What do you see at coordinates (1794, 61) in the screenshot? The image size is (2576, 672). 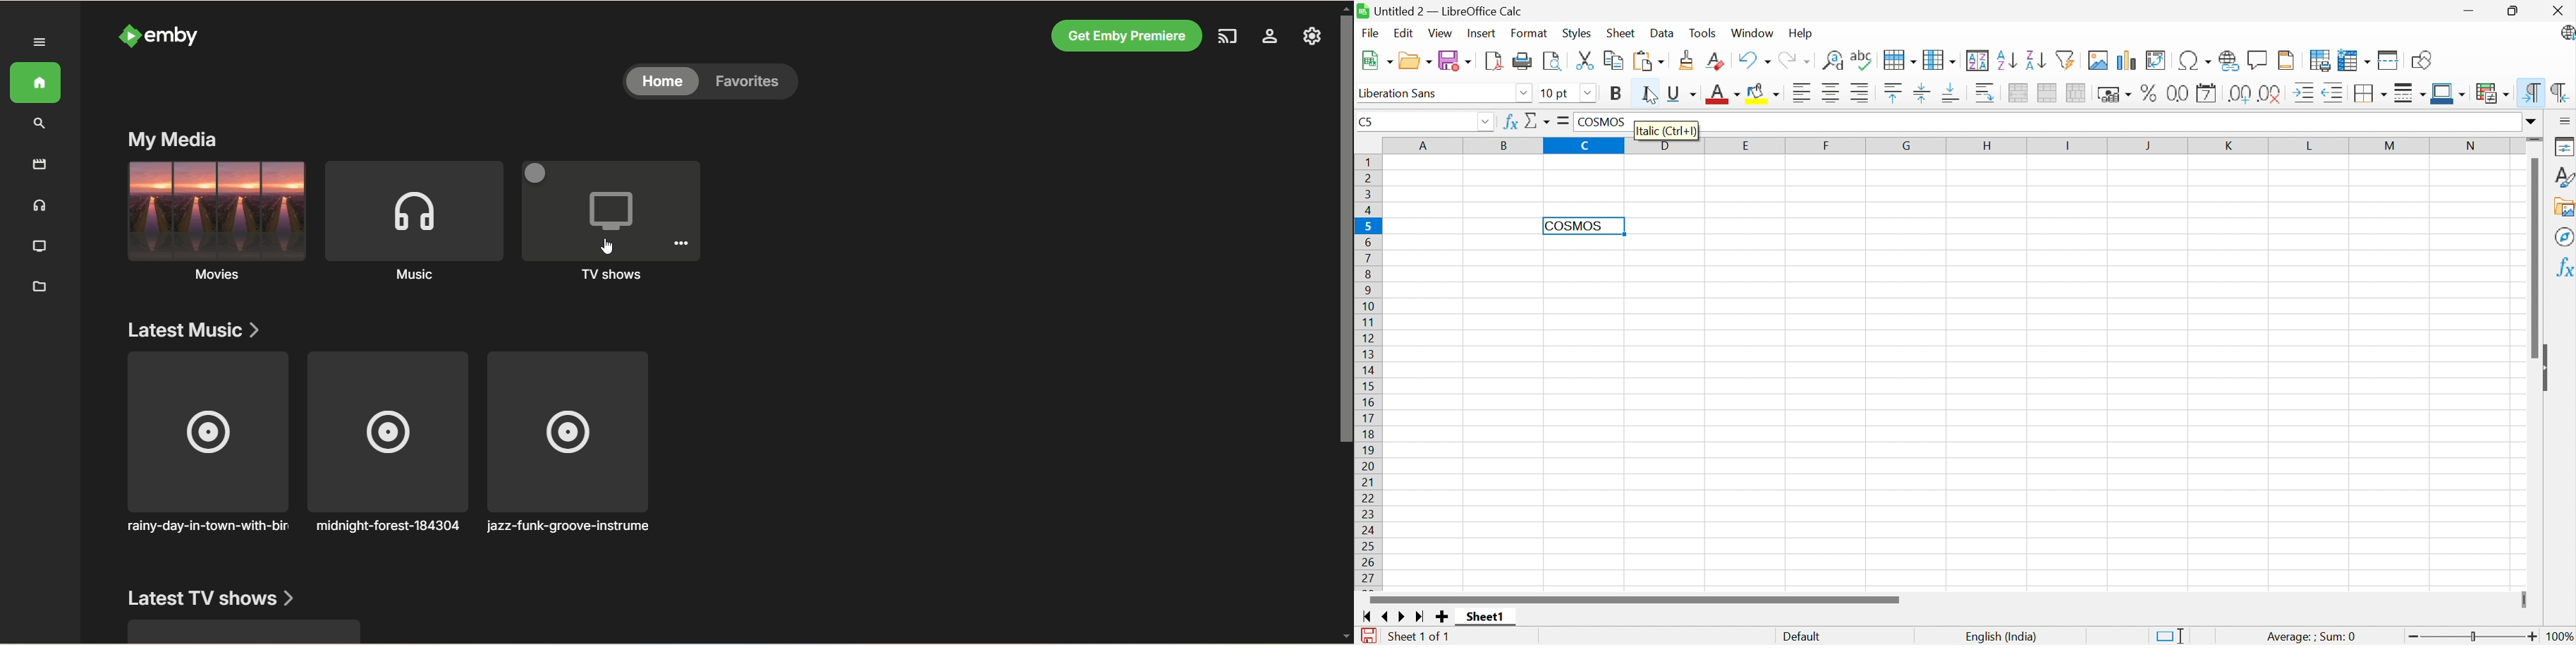 I see `Redo` at bounding box center [1794, 61].